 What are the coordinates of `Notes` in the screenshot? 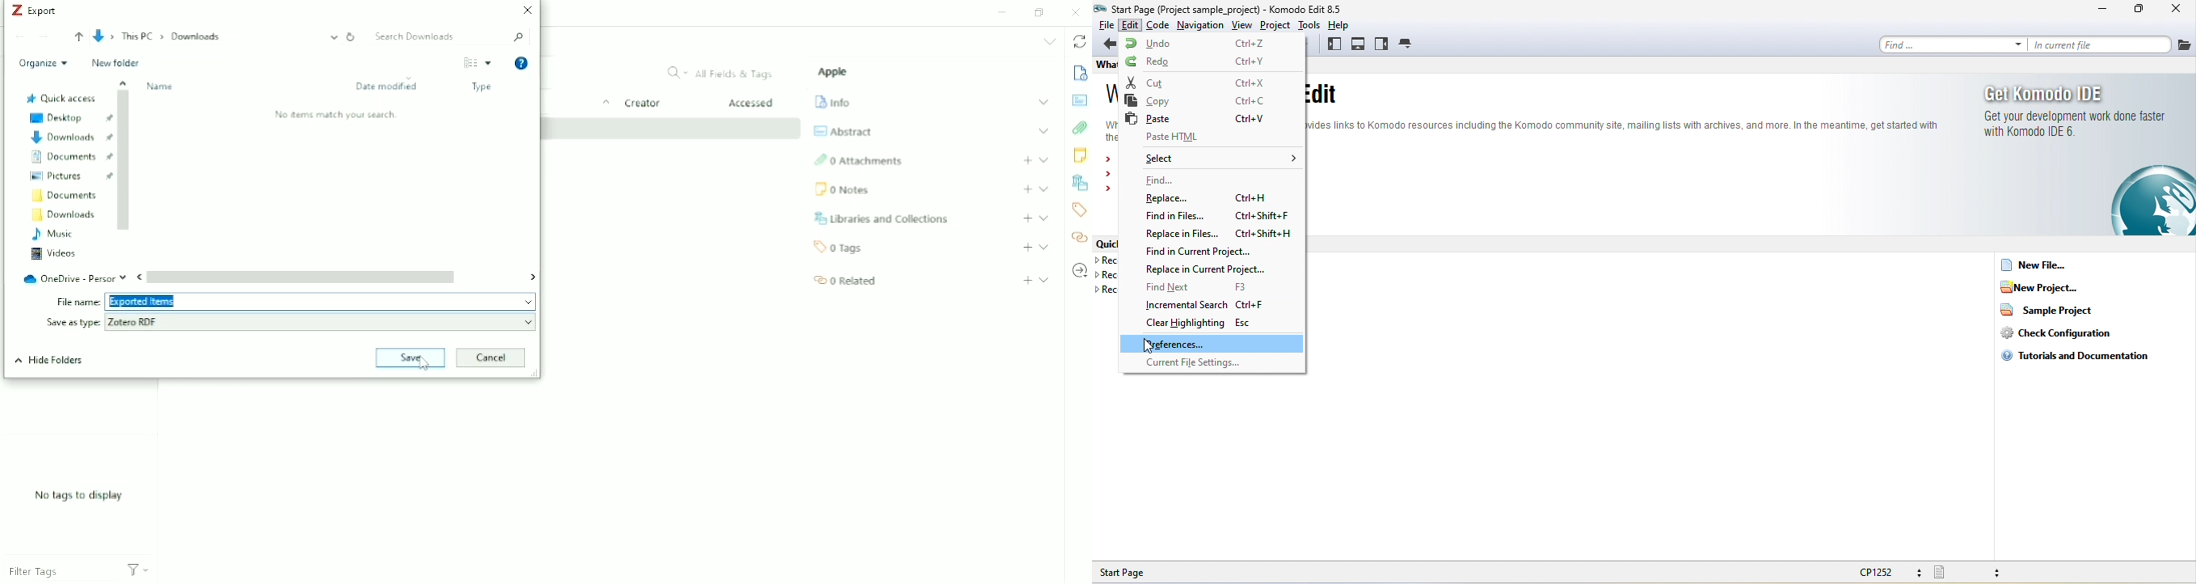 It's located at (843, 191).